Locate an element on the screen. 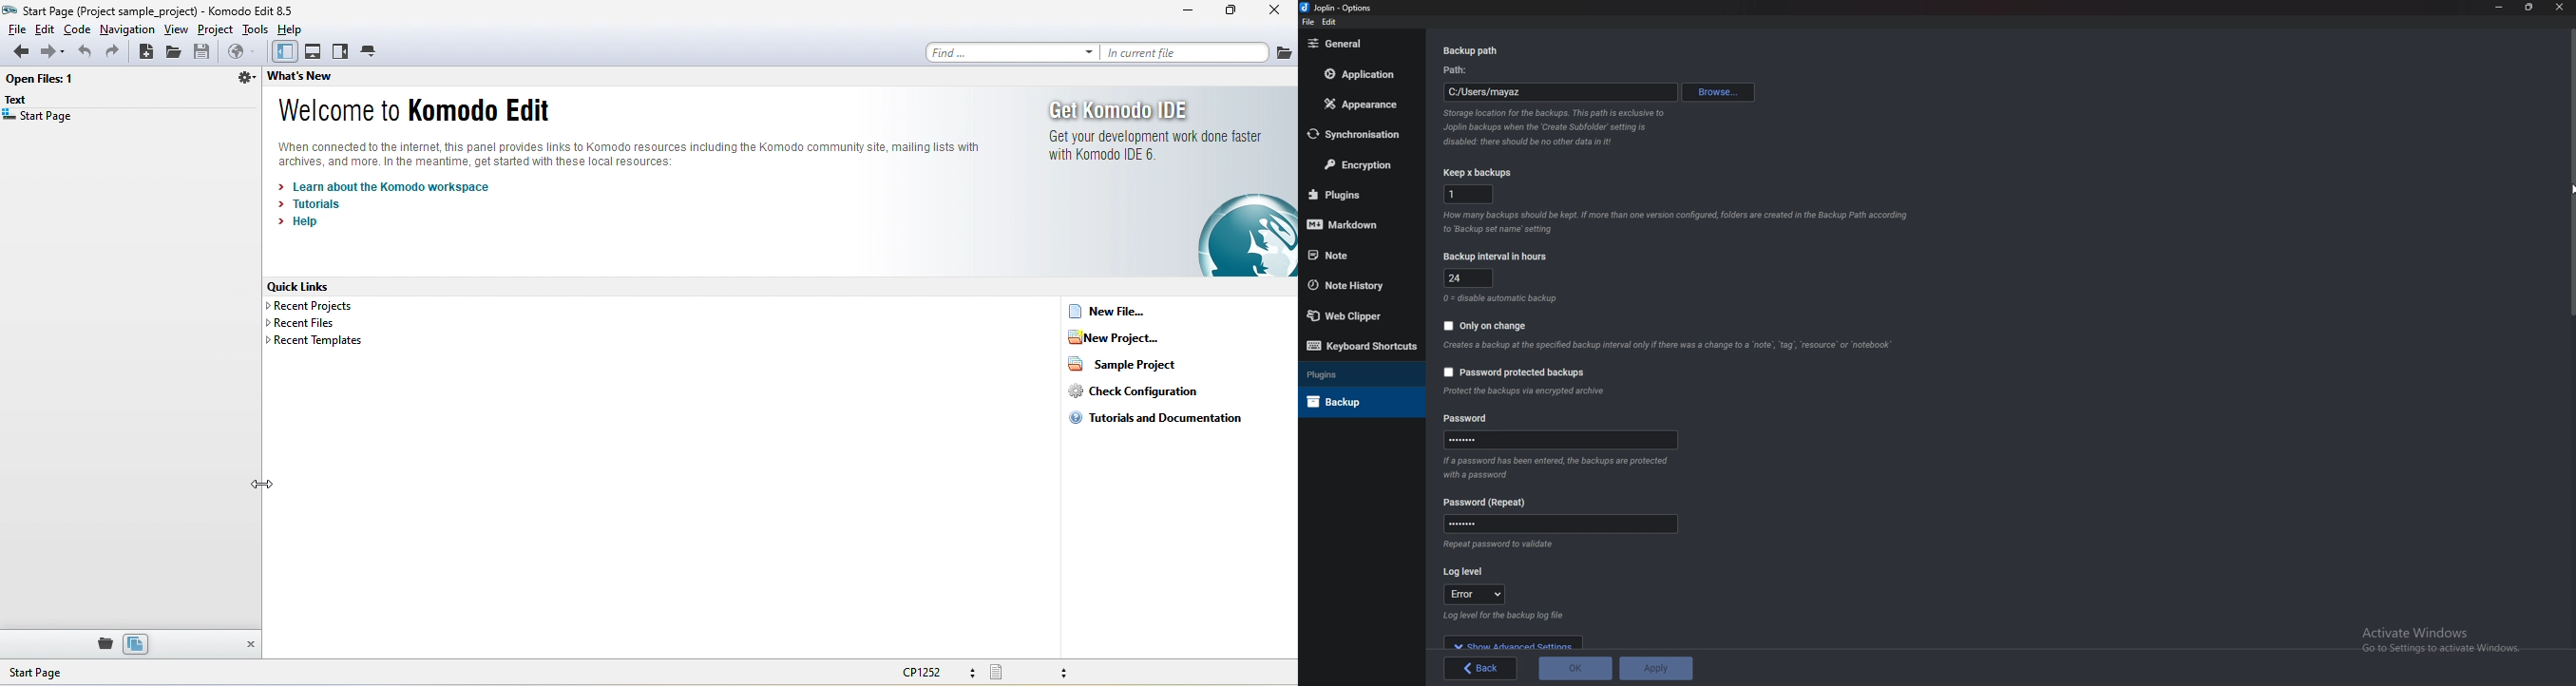 This screenshot has height=700, width=2576. close is located at coordinates (1270, 12).